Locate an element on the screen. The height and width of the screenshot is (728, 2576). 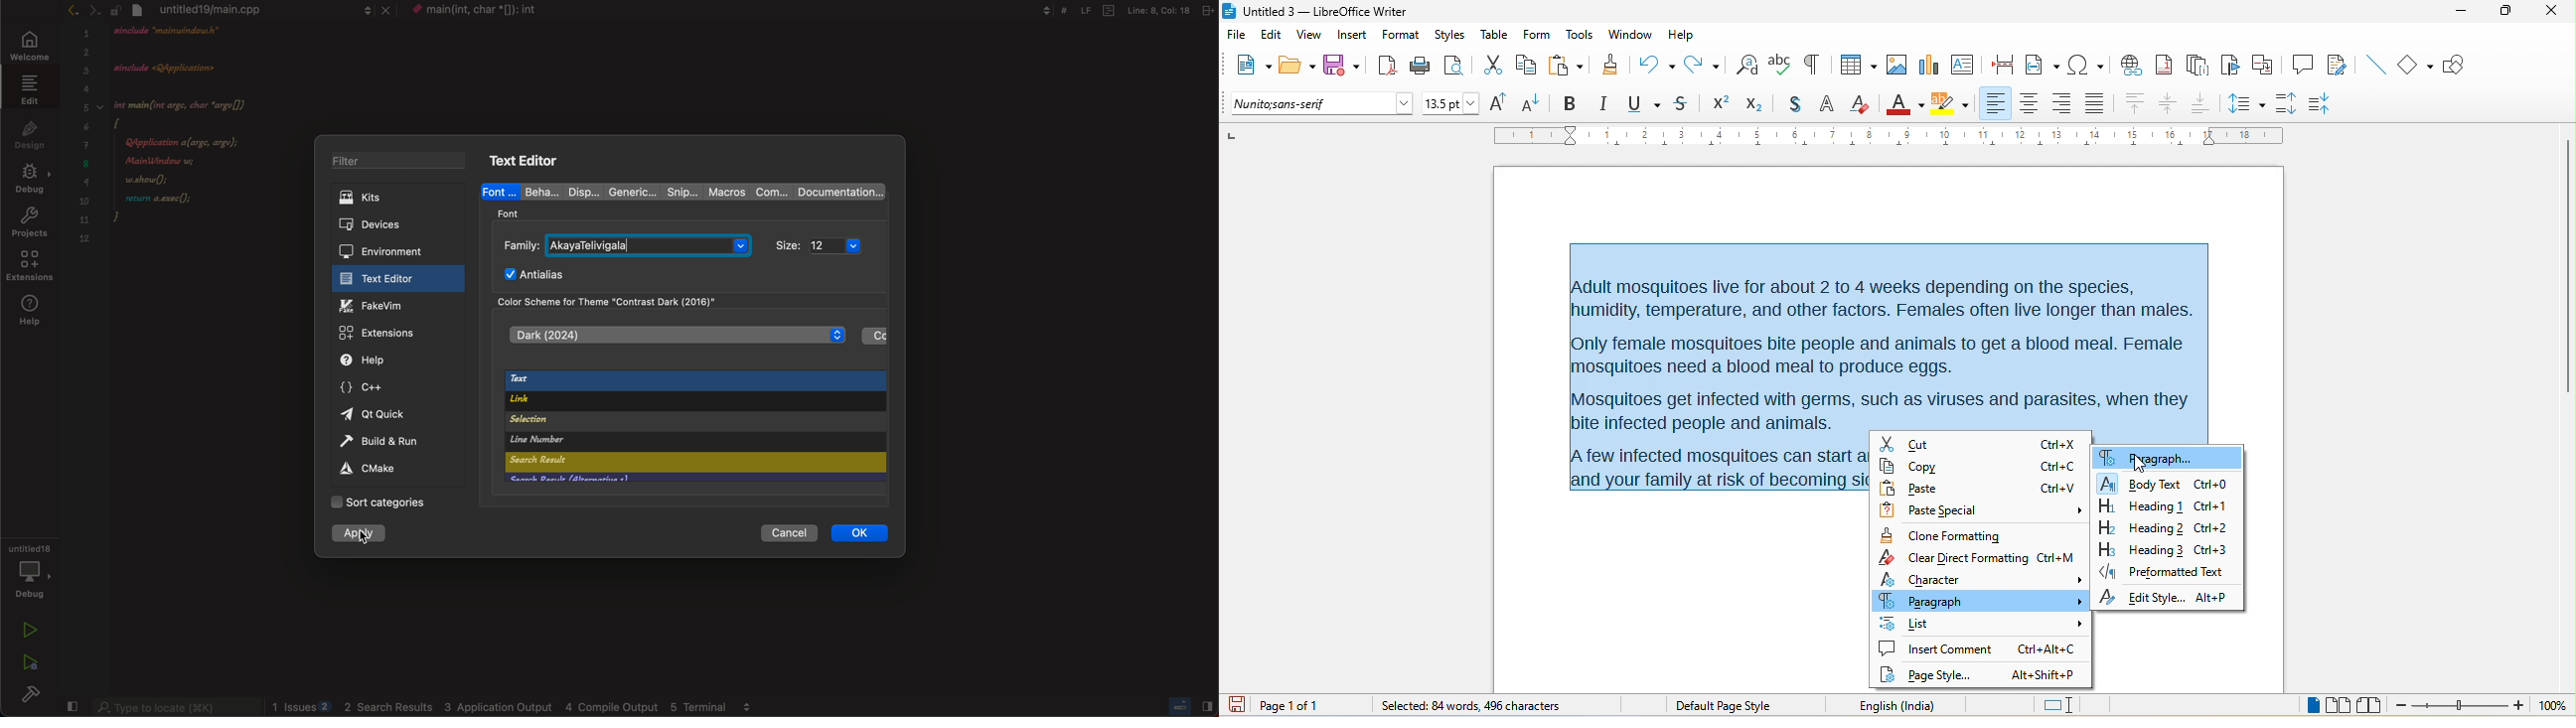
insert is located at coordinates (1352, 37).